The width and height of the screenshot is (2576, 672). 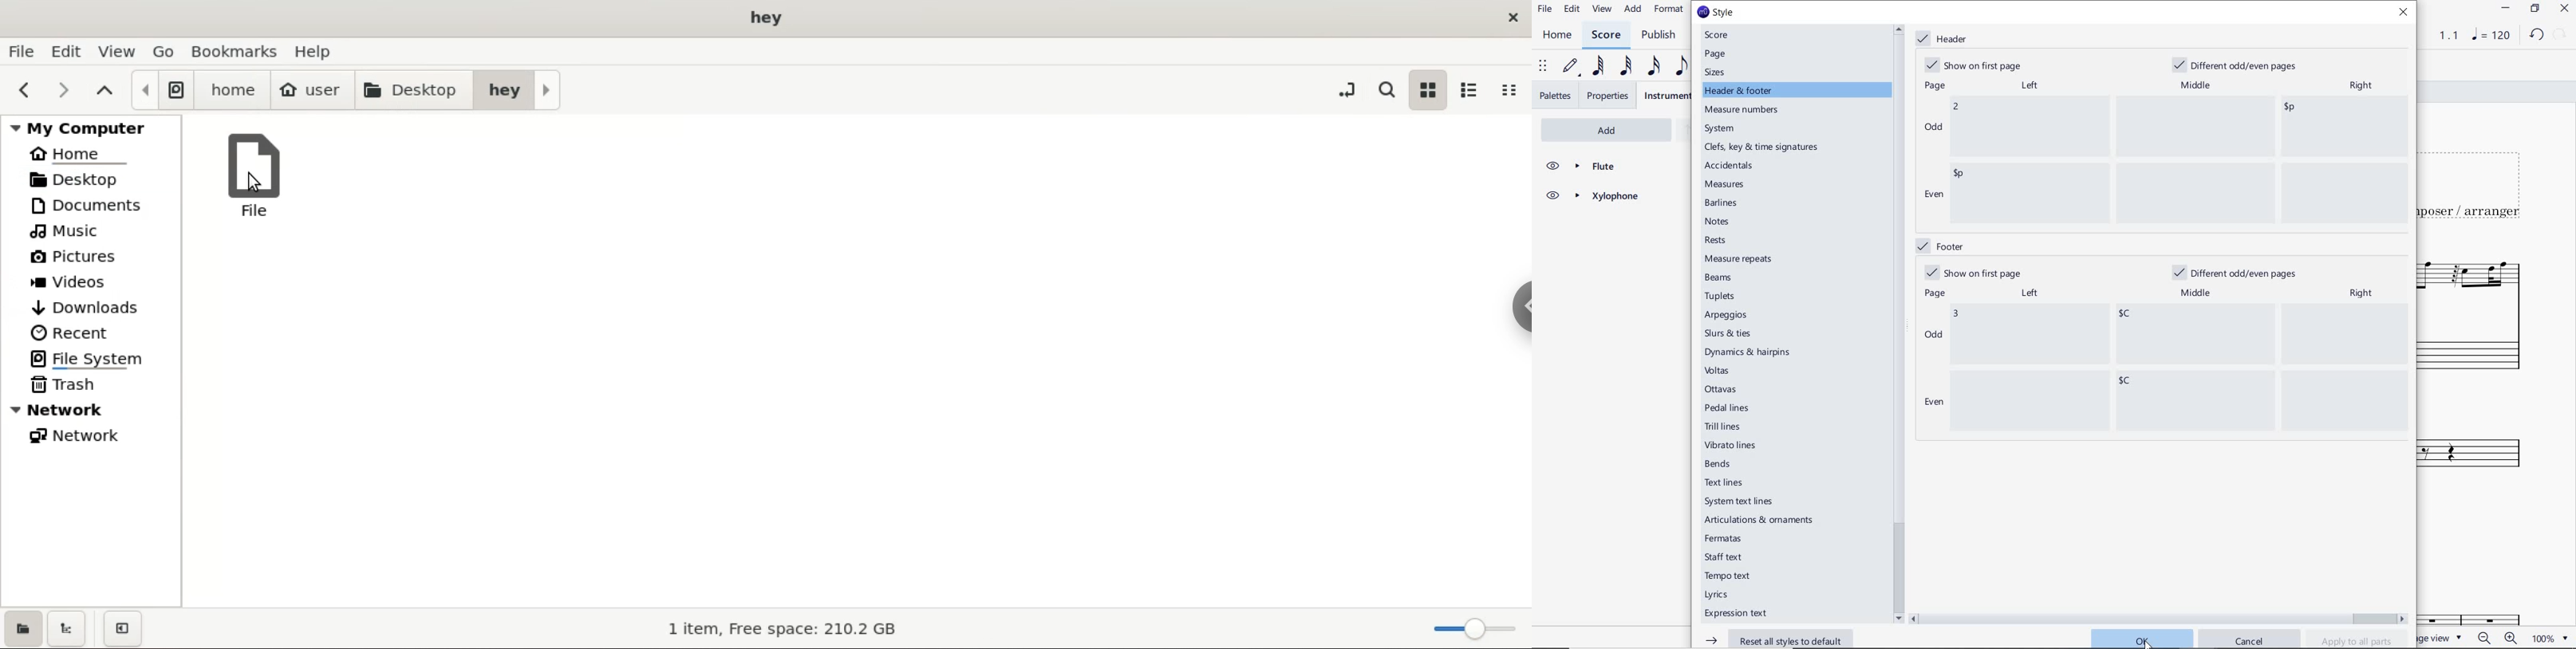 I want to click on articulations & ornaments, so click(x=1762, y=521).